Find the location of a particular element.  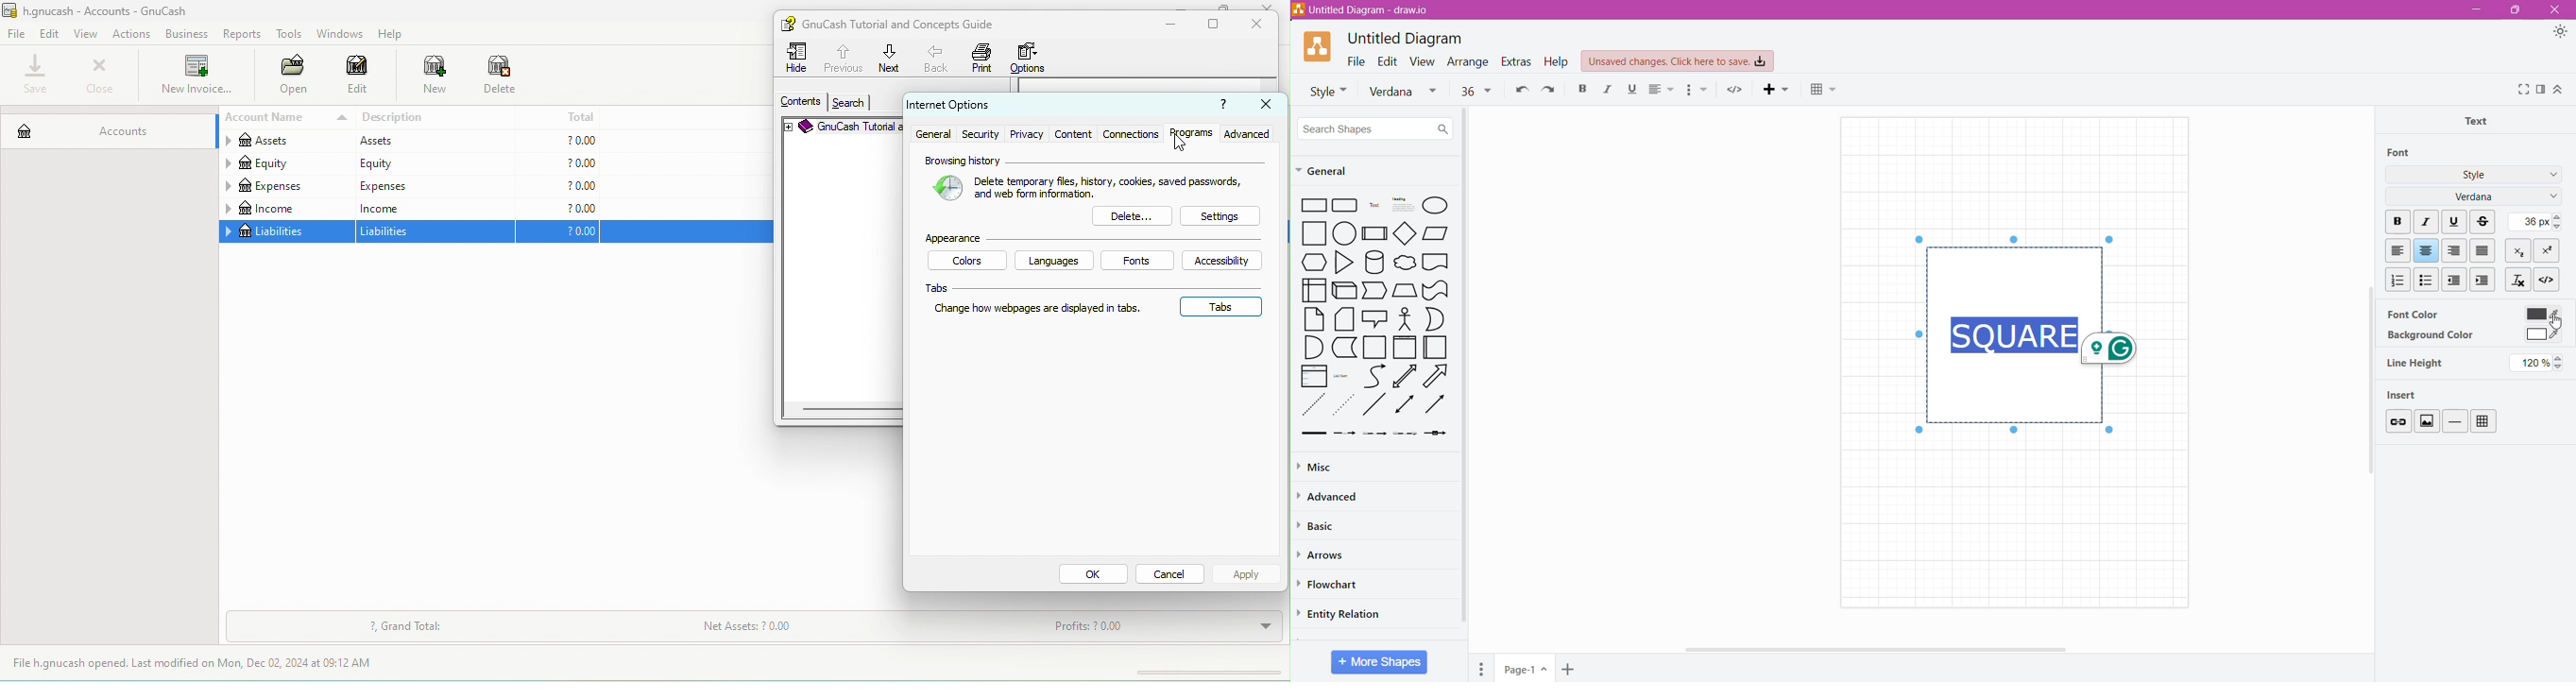

Click to select Background color is located at coordinates (2543, 336).